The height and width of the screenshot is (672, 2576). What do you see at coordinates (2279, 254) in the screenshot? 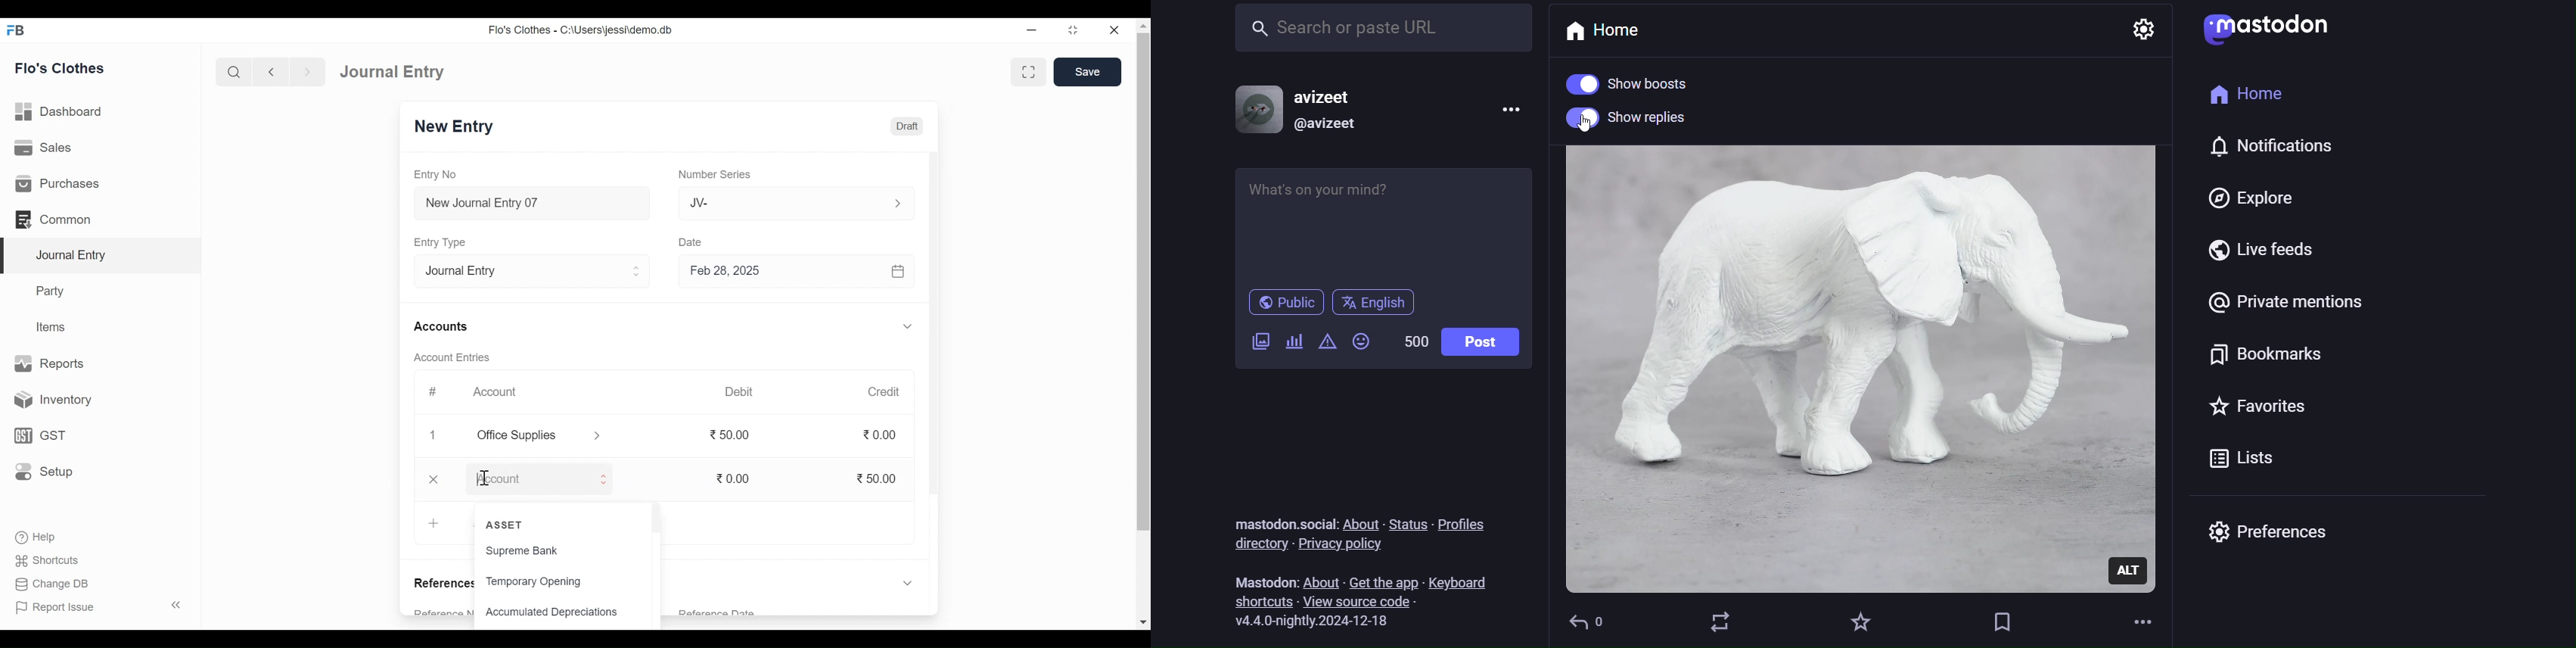
I see `live feeds` at bounding box center [2279, 254].